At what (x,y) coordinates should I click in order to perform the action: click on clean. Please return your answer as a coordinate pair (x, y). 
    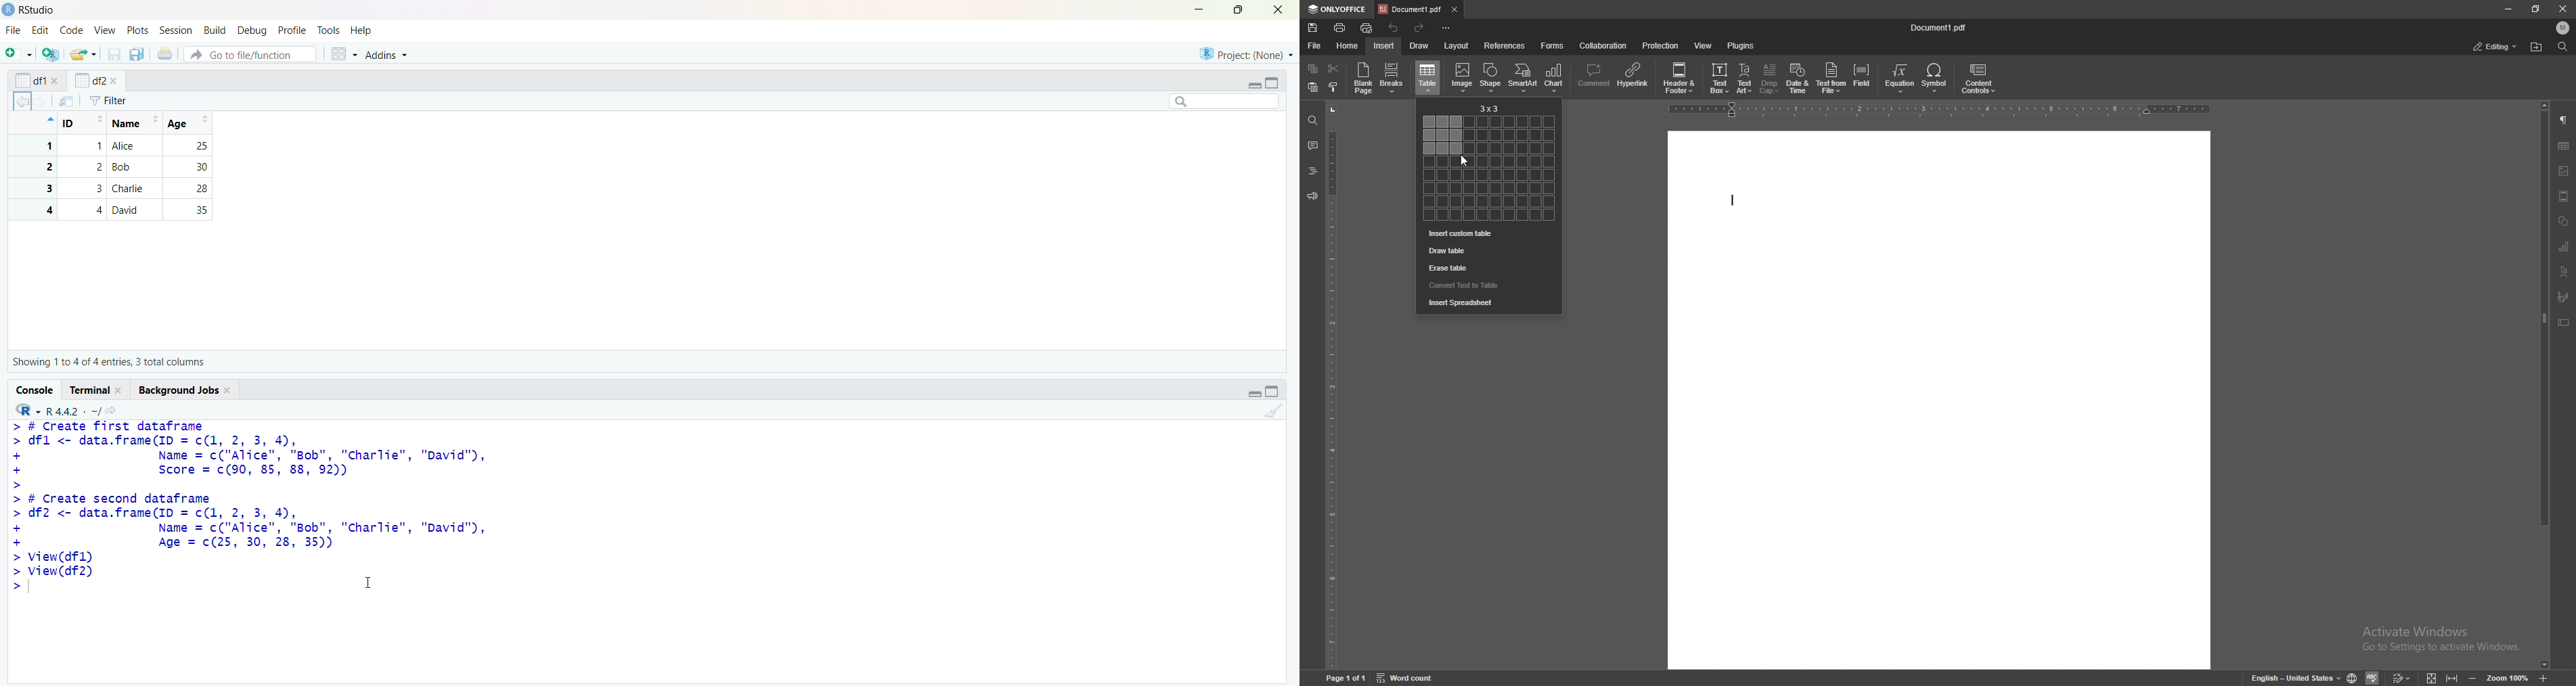
    Looking at the image, I should click on (1274, 411).